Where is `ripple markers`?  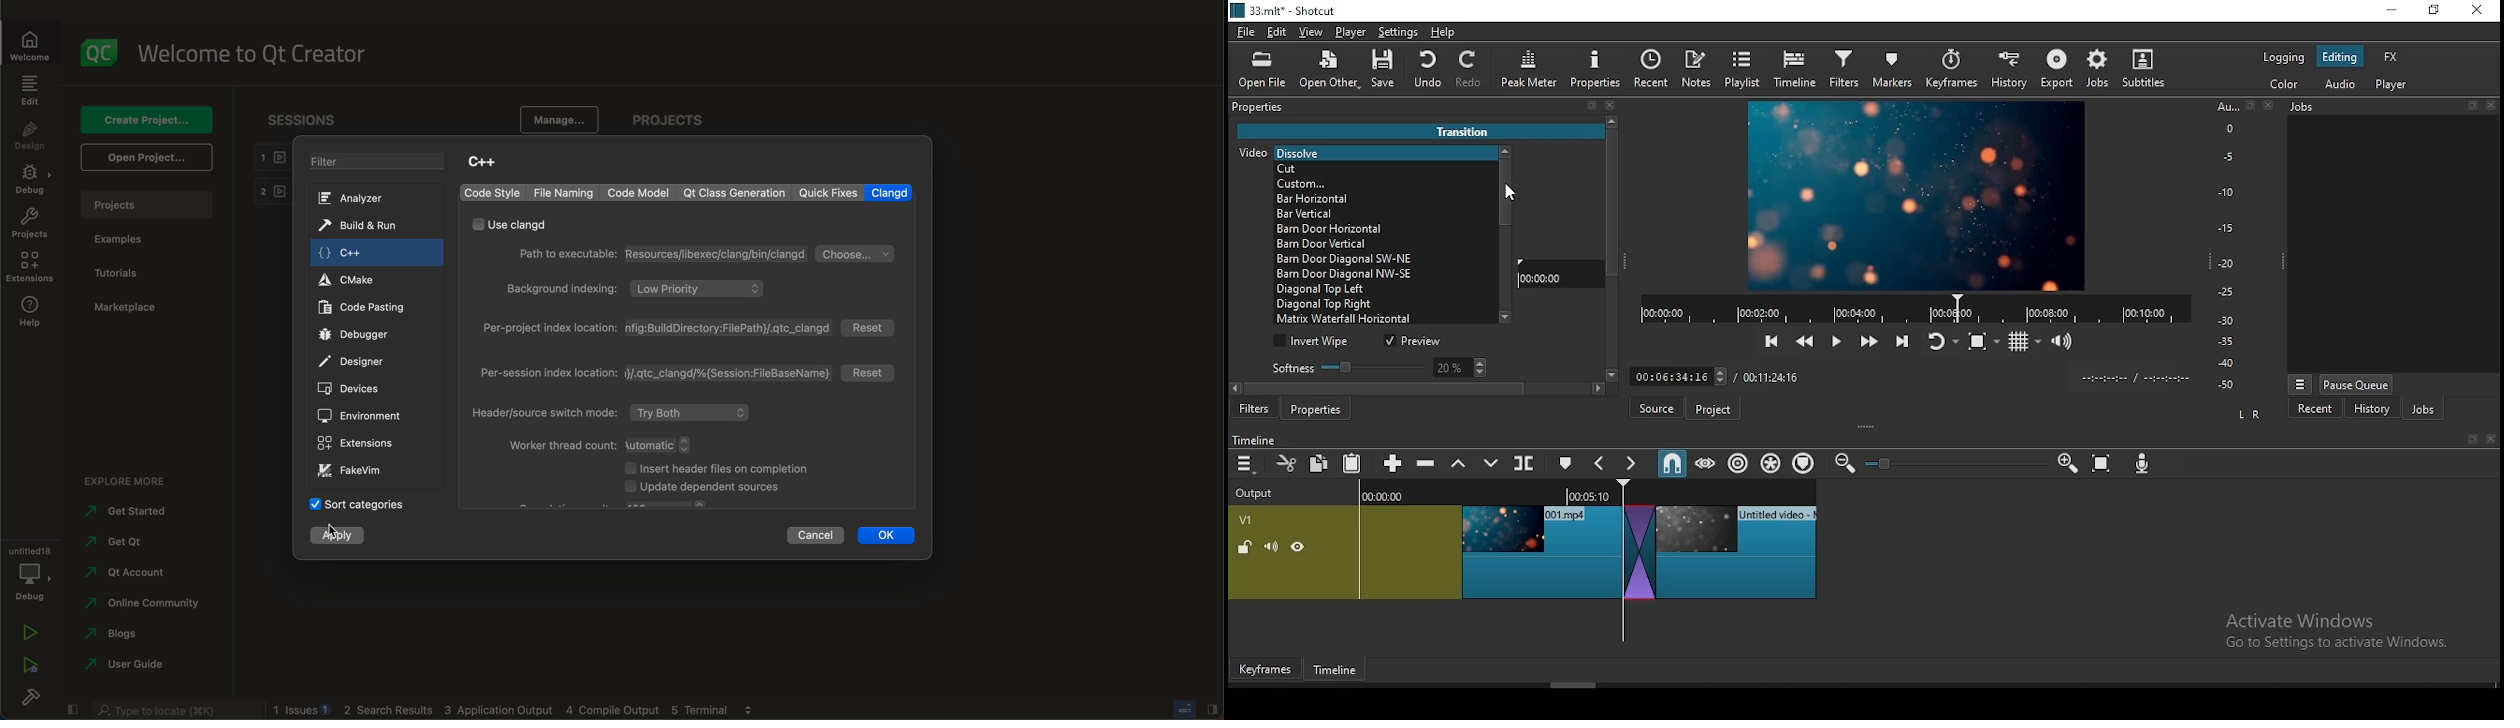 ripple markers is located at coordinates (1803, 463).